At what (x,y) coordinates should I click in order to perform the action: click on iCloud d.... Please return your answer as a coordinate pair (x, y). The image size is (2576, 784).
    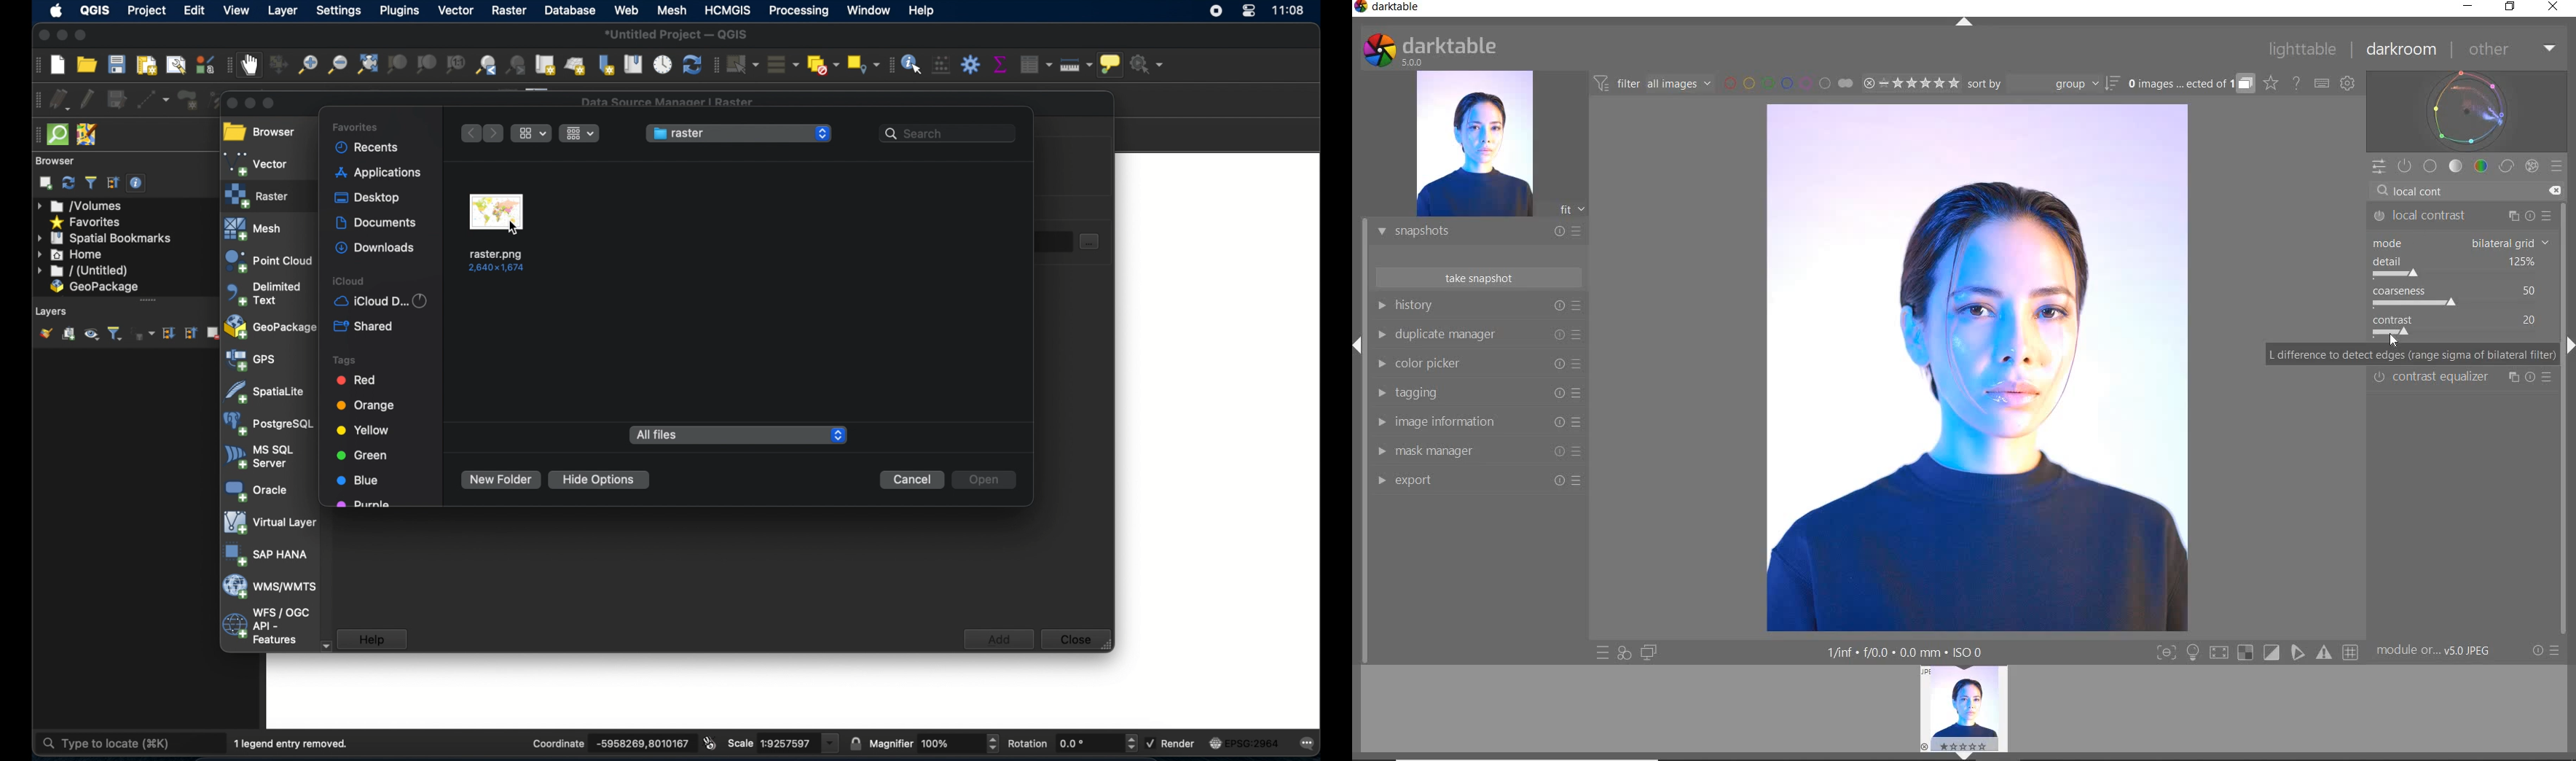
    Looking at the image, I should click on (382, 299).